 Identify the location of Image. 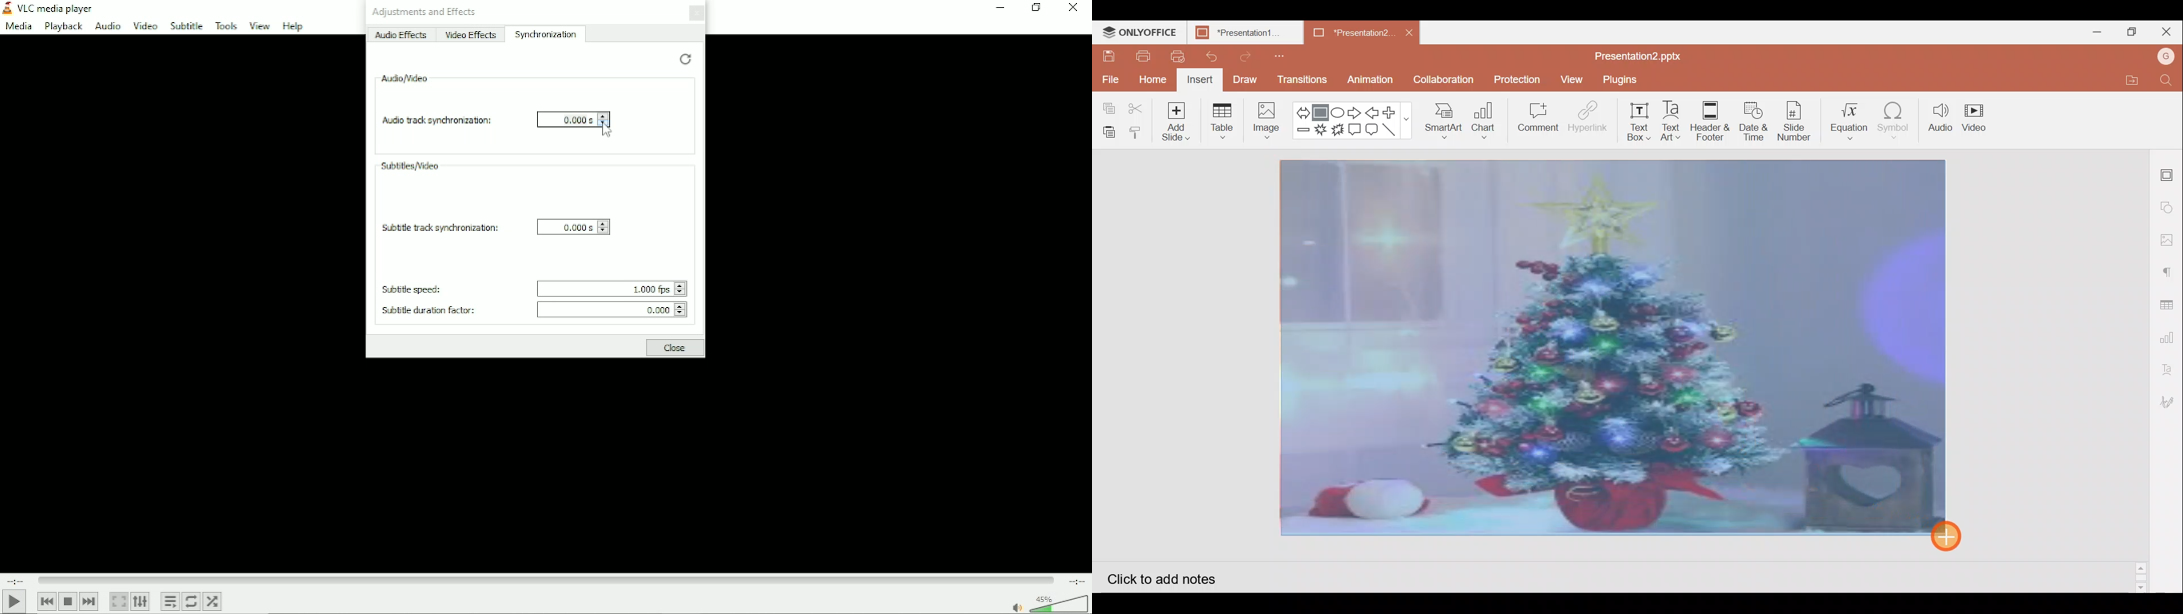
(1267, 121).